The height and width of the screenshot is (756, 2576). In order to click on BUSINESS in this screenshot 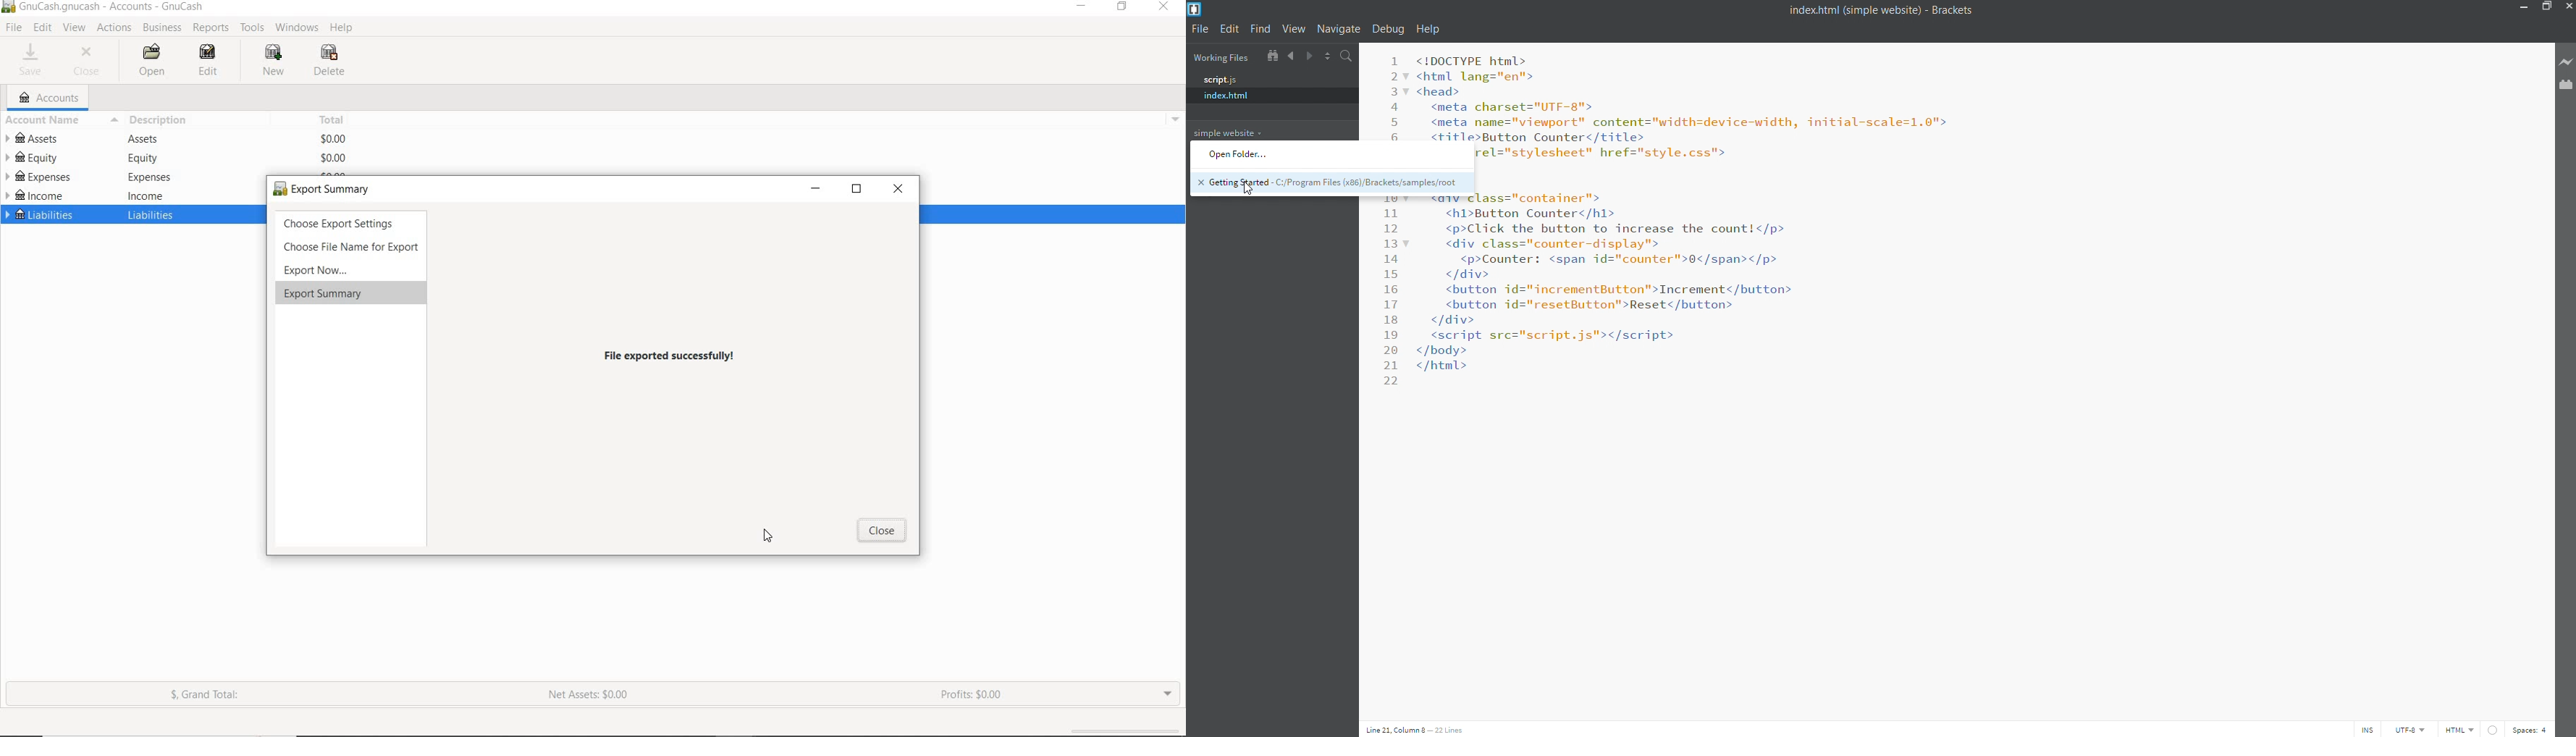, I will do `click(161, 28)`.